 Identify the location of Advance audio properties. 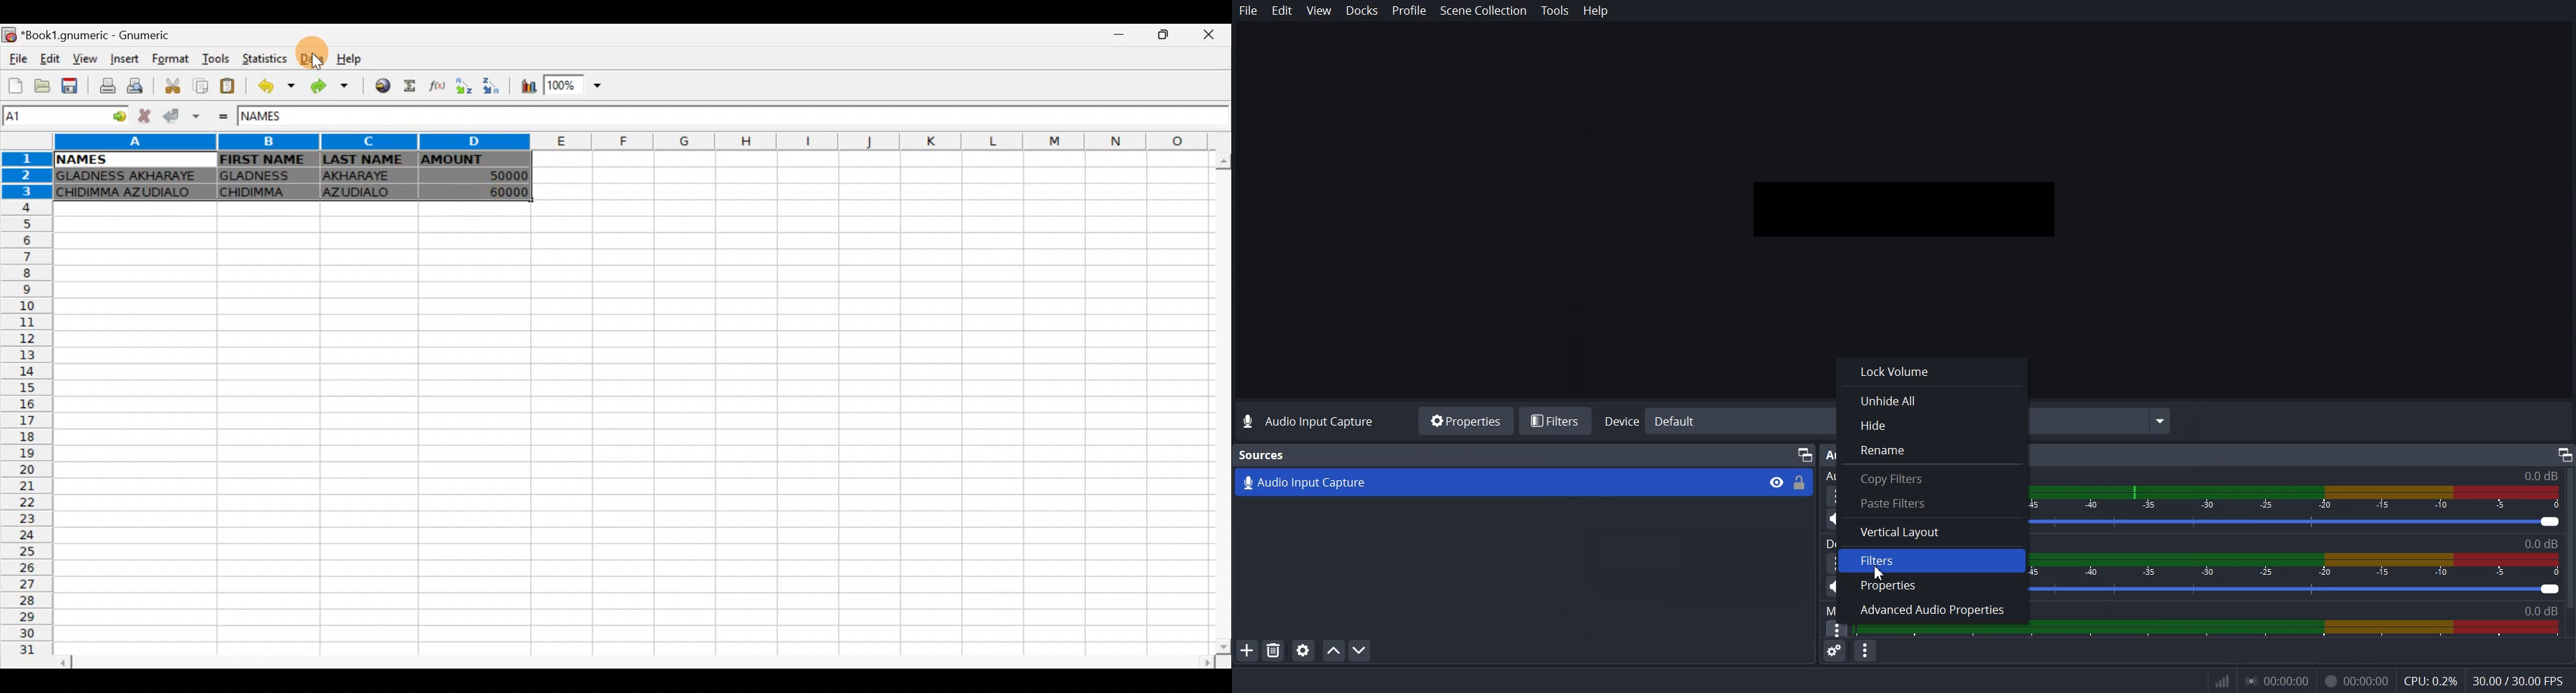
(1834, 652).